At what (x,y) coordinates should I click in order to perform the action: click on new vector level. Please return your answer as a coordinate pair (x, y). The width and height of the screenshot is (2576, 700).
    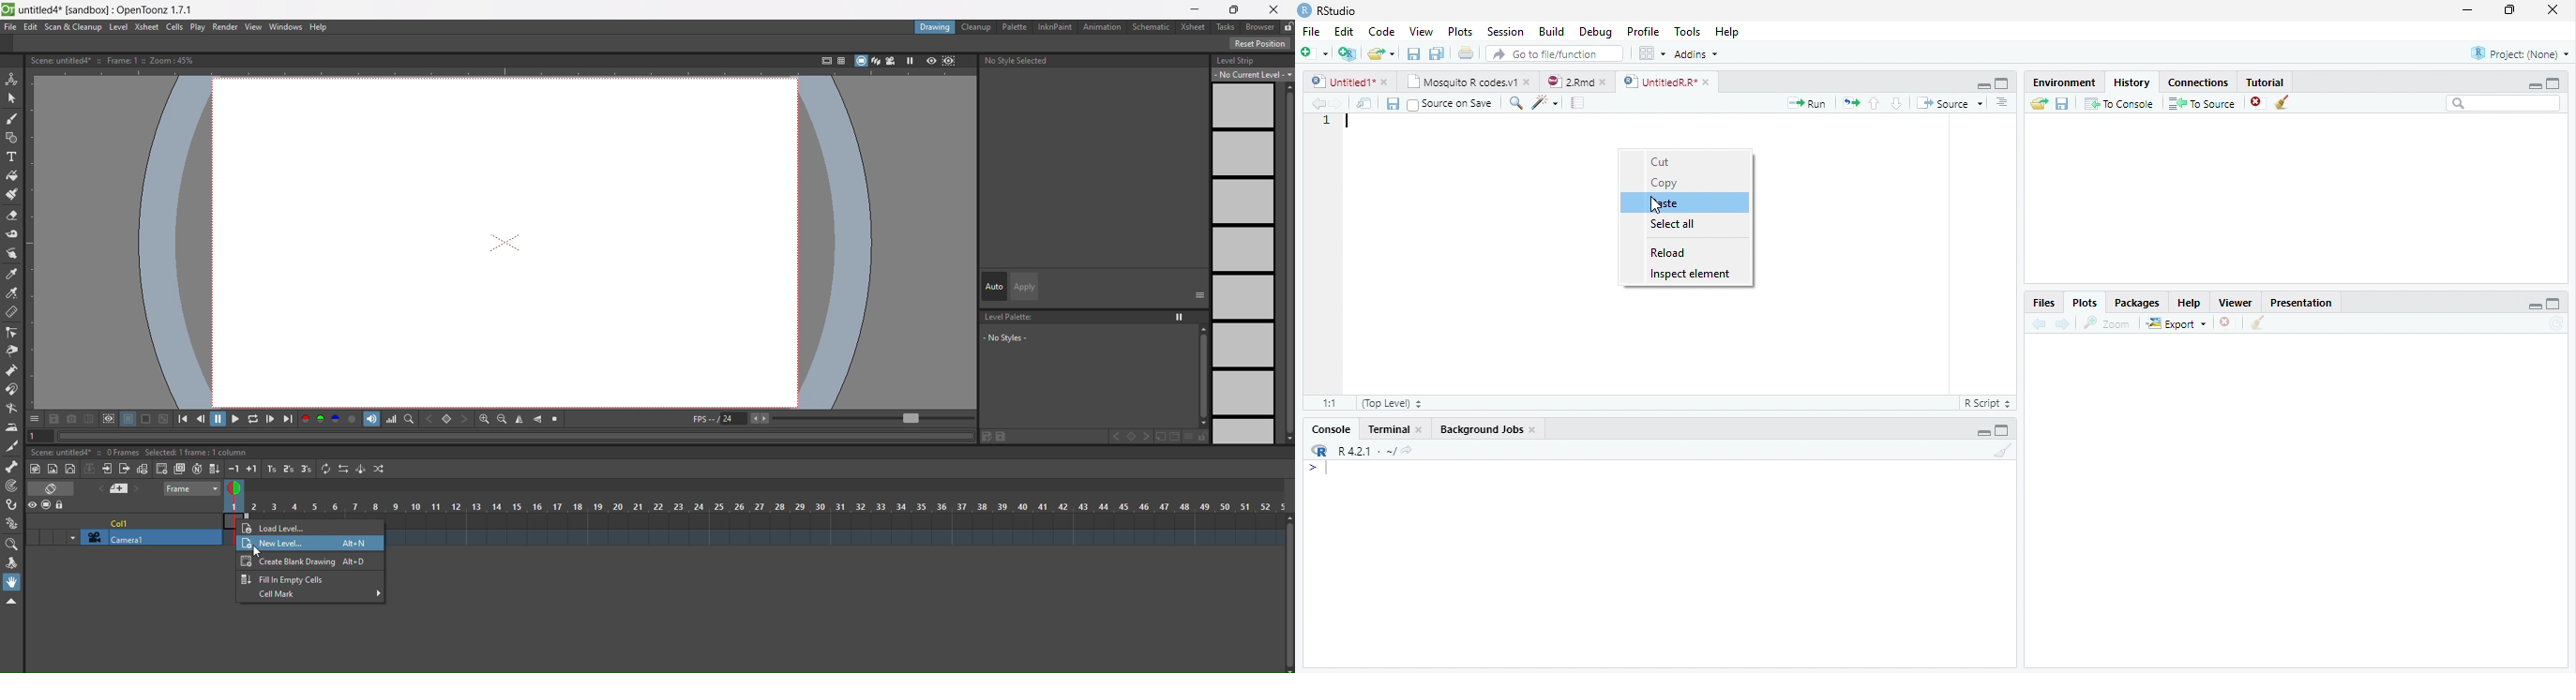
    Looking at the image, I should click on (71, 468).